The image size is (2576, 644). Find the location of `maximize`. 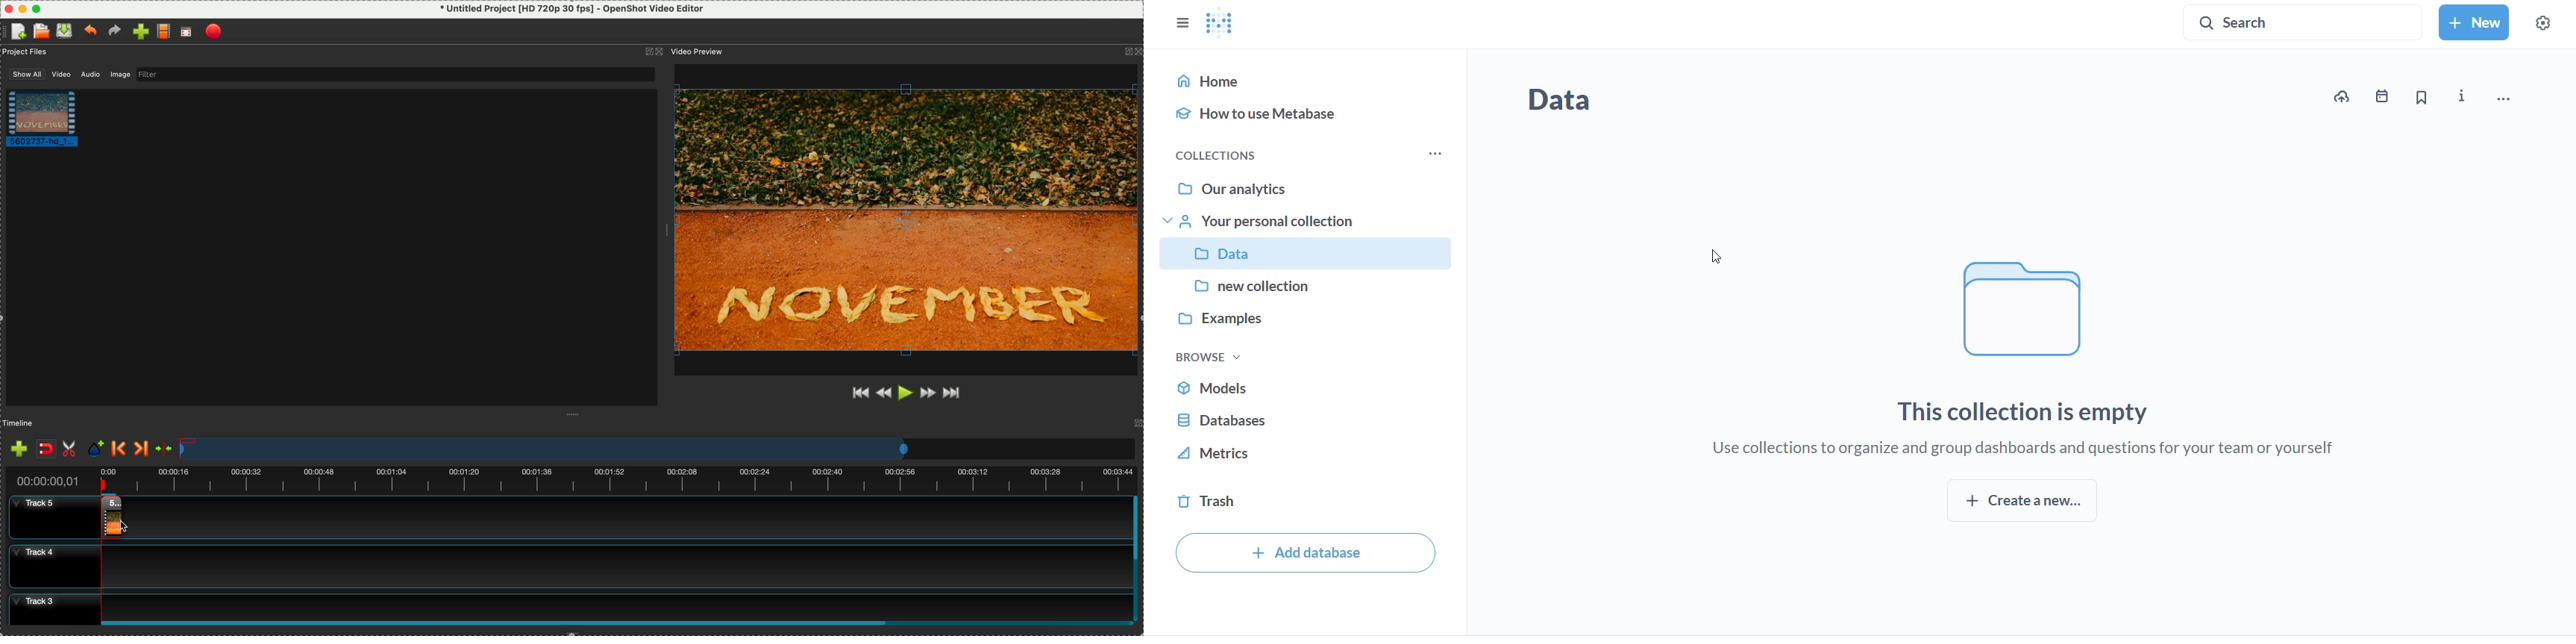

maximize is located at coordinates (36, 8).